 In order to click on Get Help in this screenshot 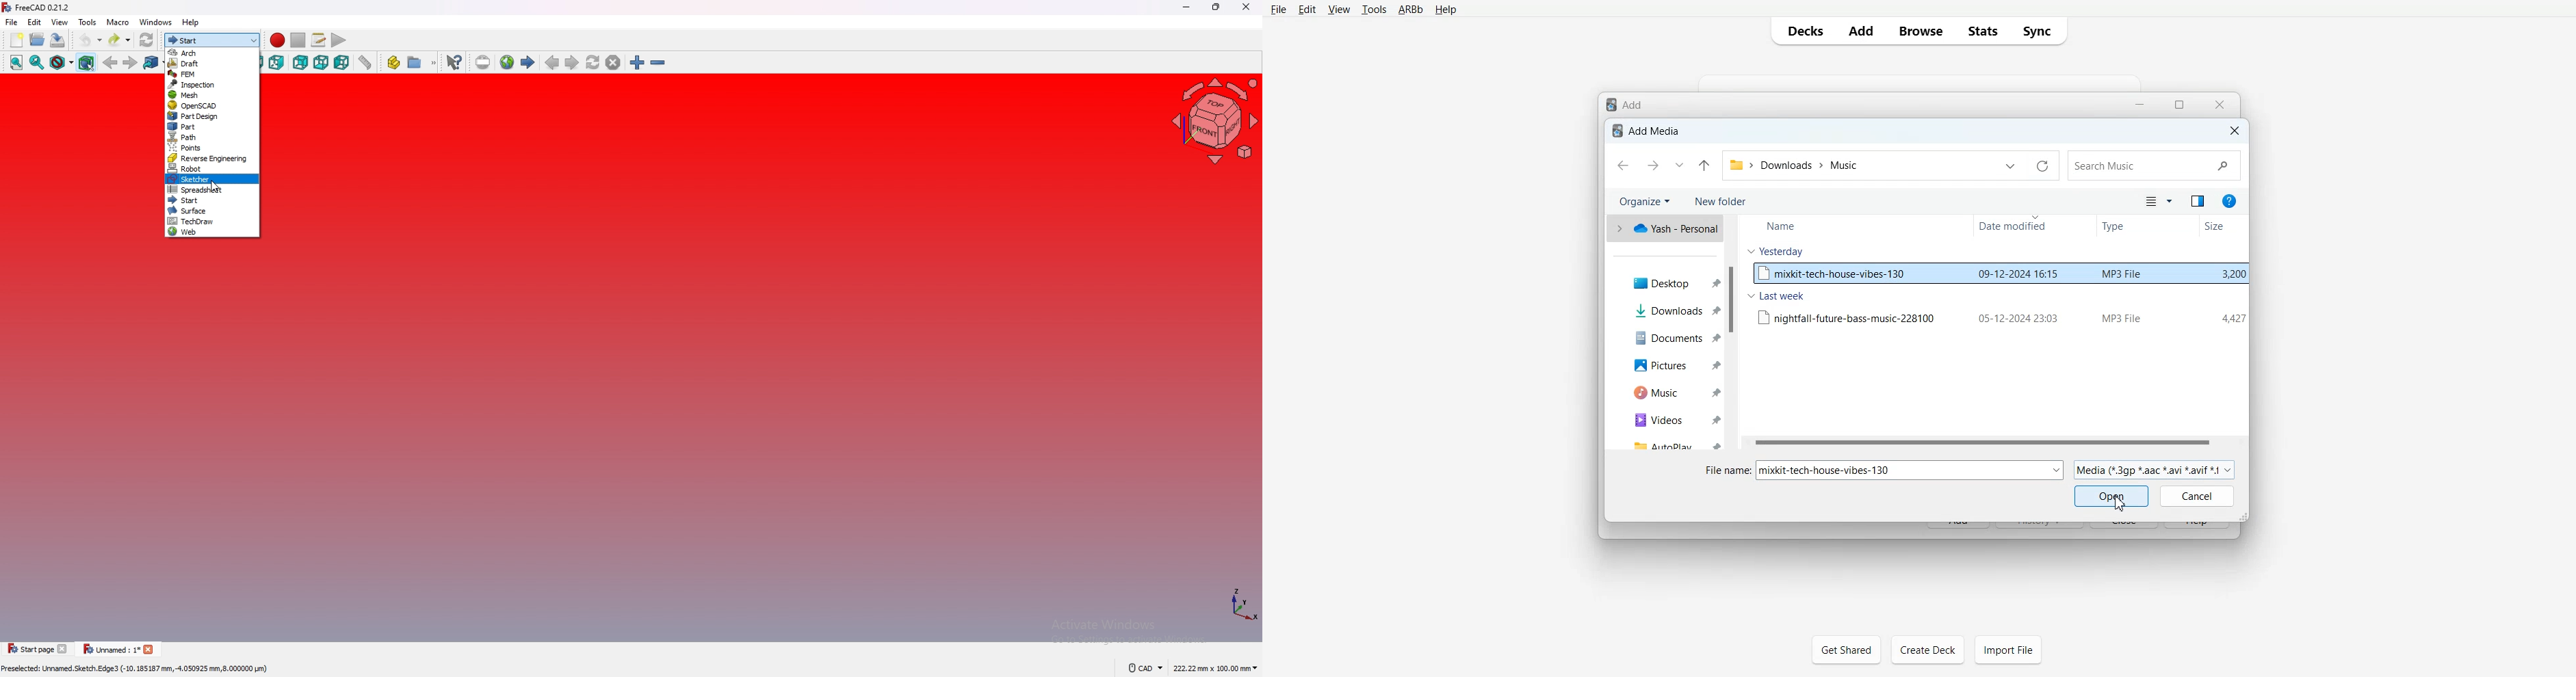, I will do `click(2231, 201)`.